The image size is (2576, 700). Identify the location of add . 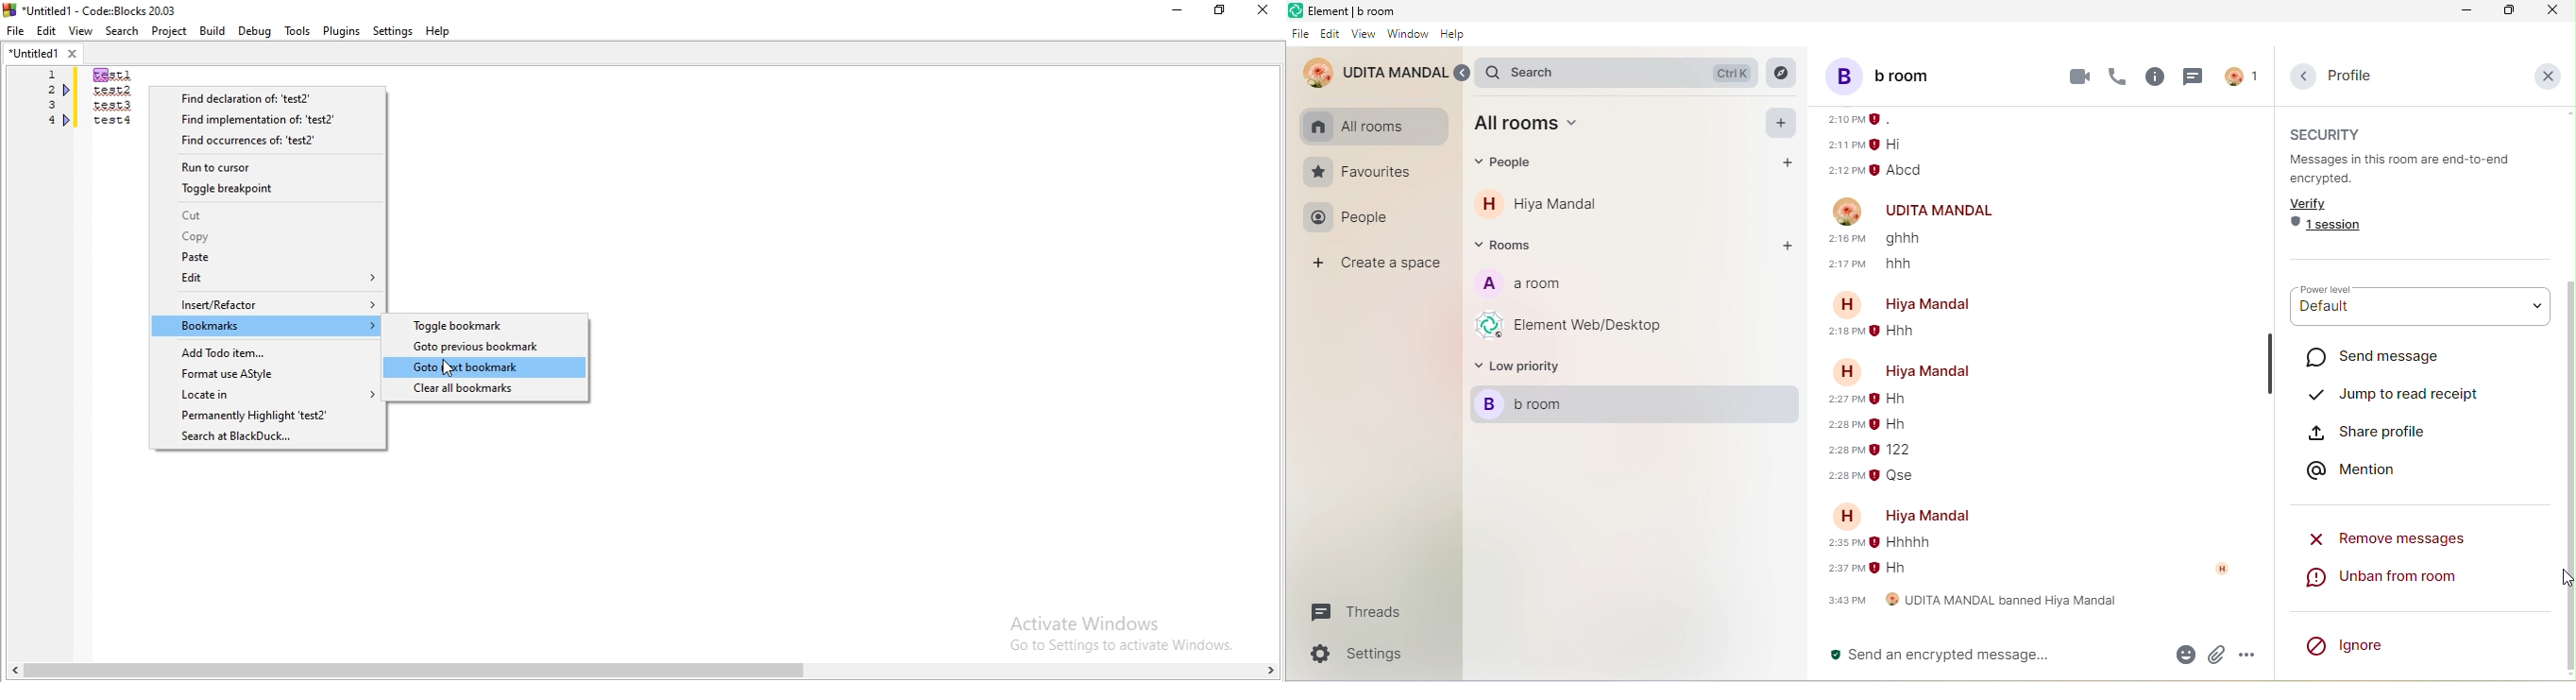
(1784, 123).